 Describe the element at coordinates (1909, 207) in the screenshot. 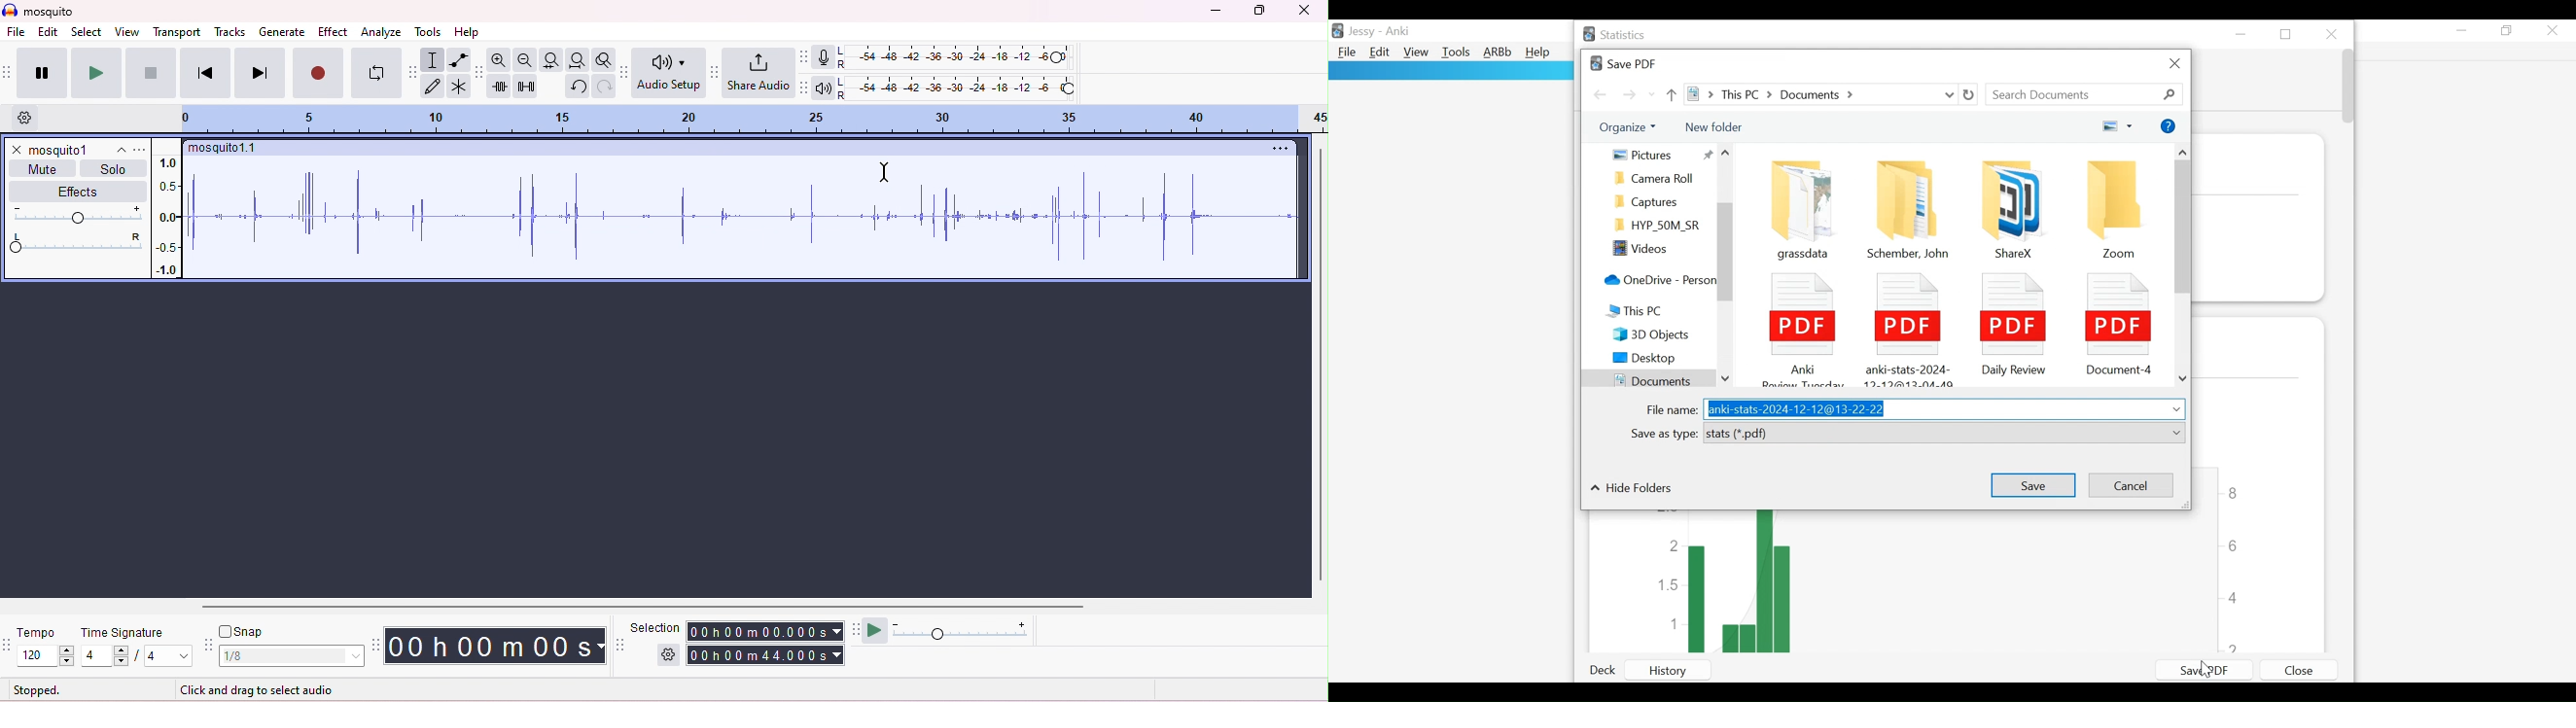

I see `Folder` at that location.